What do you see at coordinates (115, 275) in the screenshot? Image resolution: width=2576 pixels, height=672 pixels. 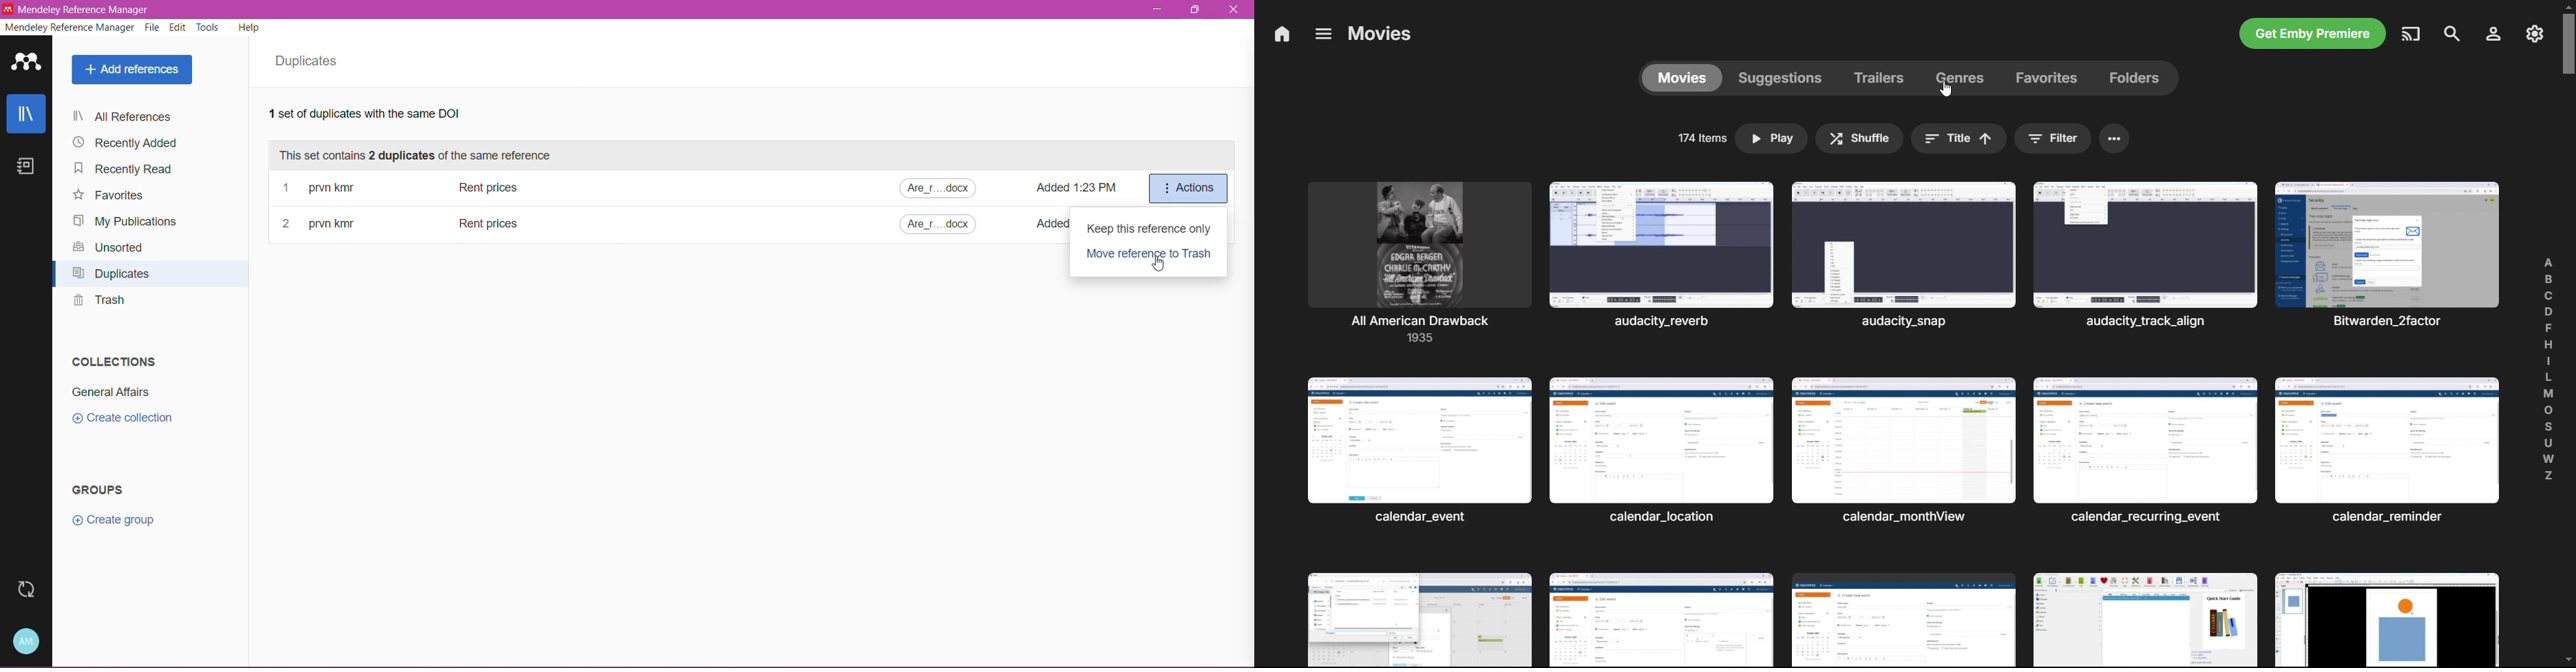 I see `Duplicates` at bounding box center [115, 275].